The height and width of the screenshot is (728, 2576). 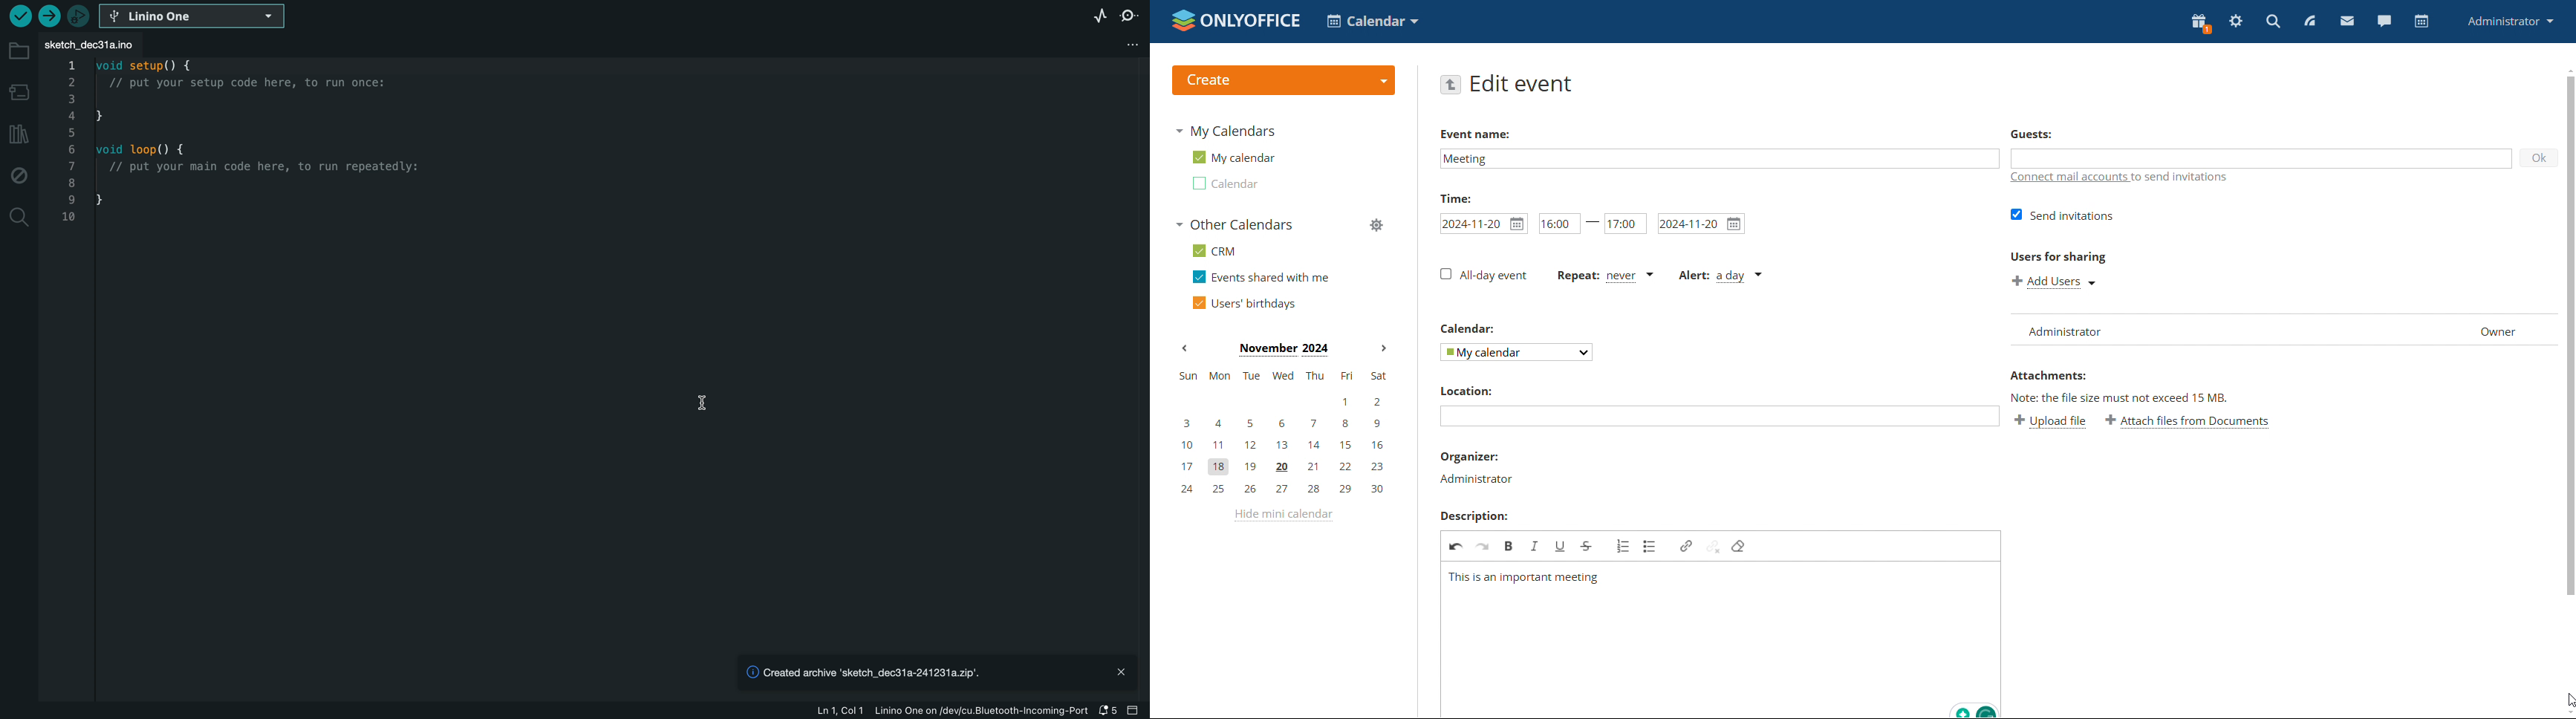 I want to click on go back, so click(x=1451, y=85).